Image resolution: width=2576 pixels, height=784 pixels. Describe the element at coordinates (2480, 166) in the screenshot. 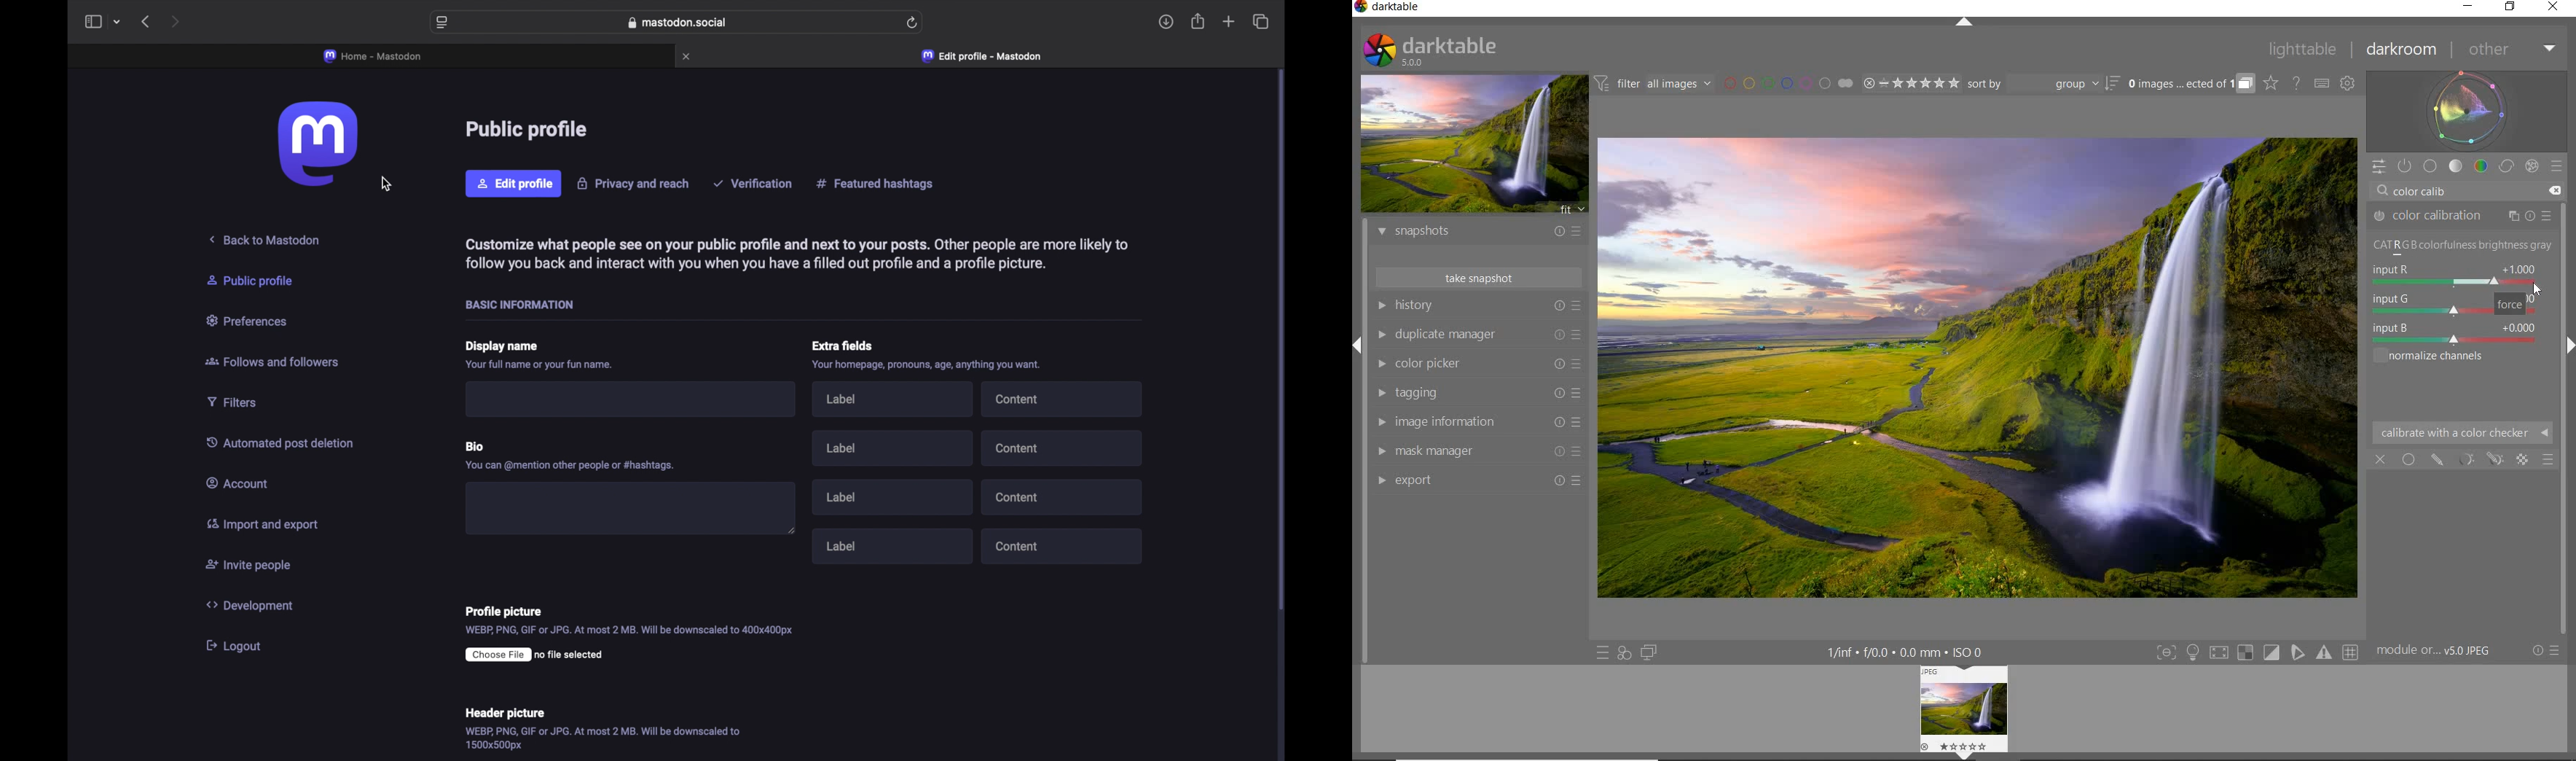

I see `color` at that location.